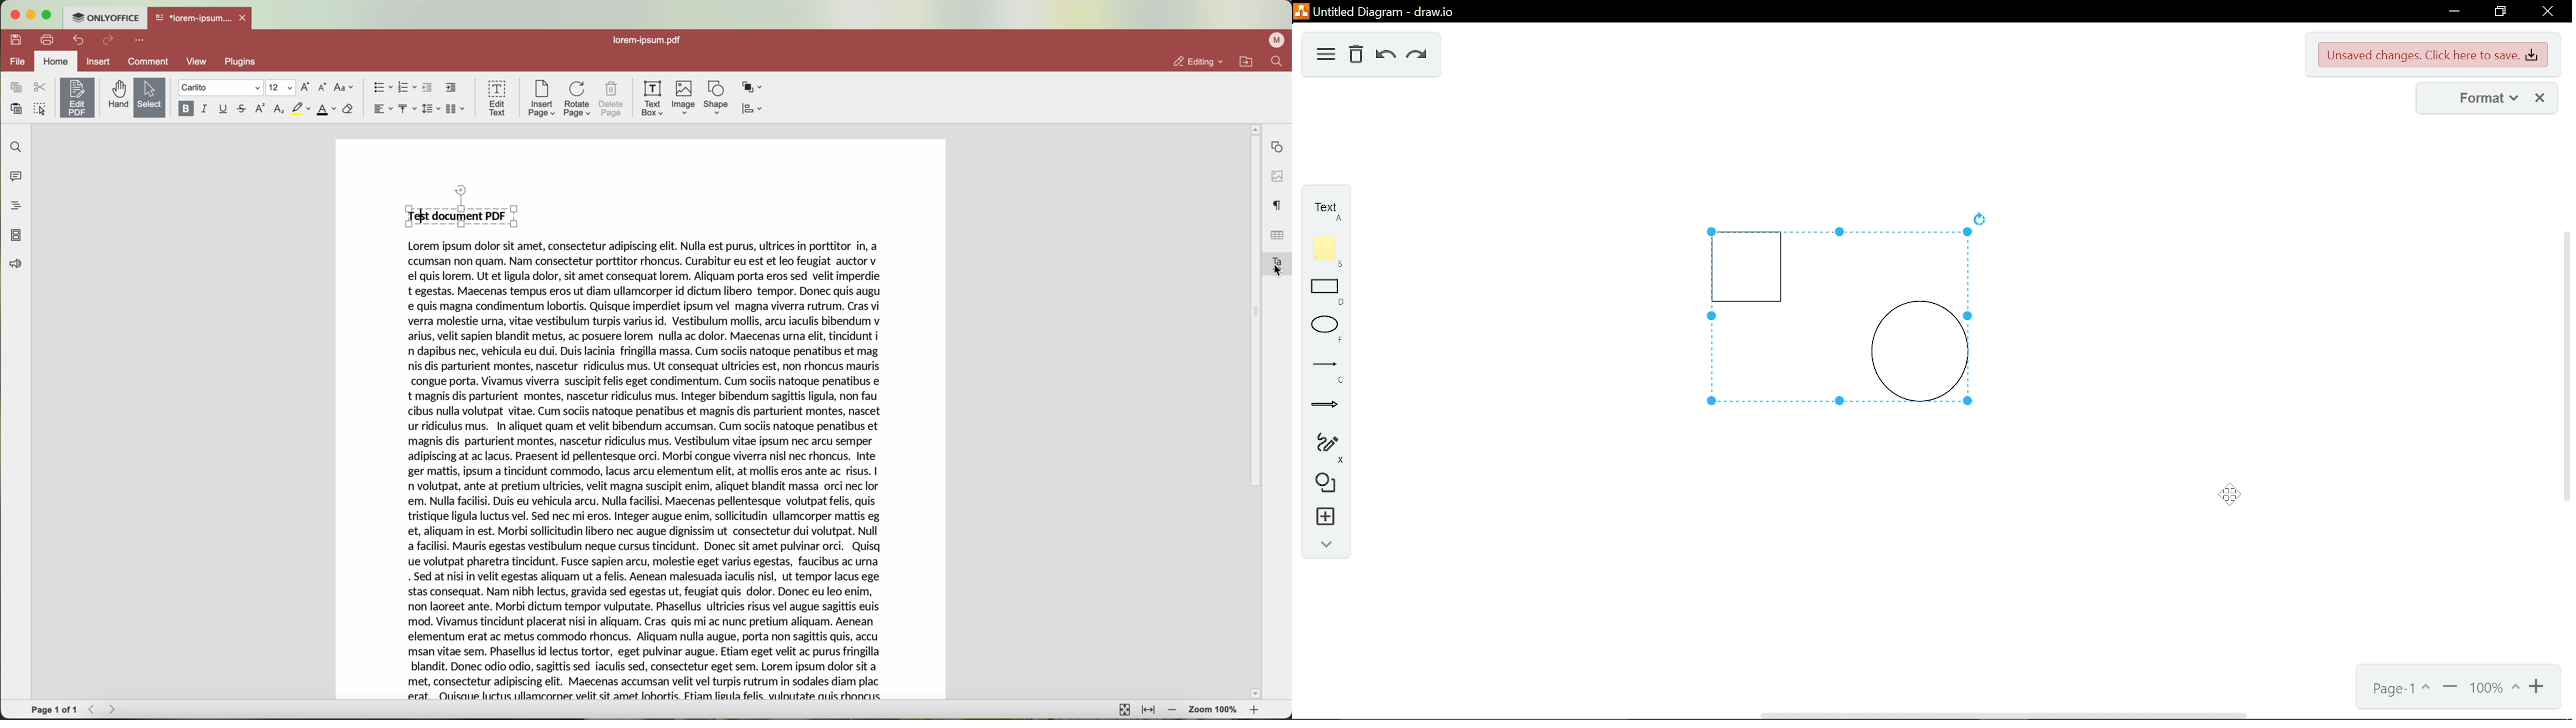 The width and height of the screenshot is (2576, 728). What do you see at coordinates (2564, 366) in the screenshot?
I see `vertical scrollbar` at bounding box center [2564, 366].